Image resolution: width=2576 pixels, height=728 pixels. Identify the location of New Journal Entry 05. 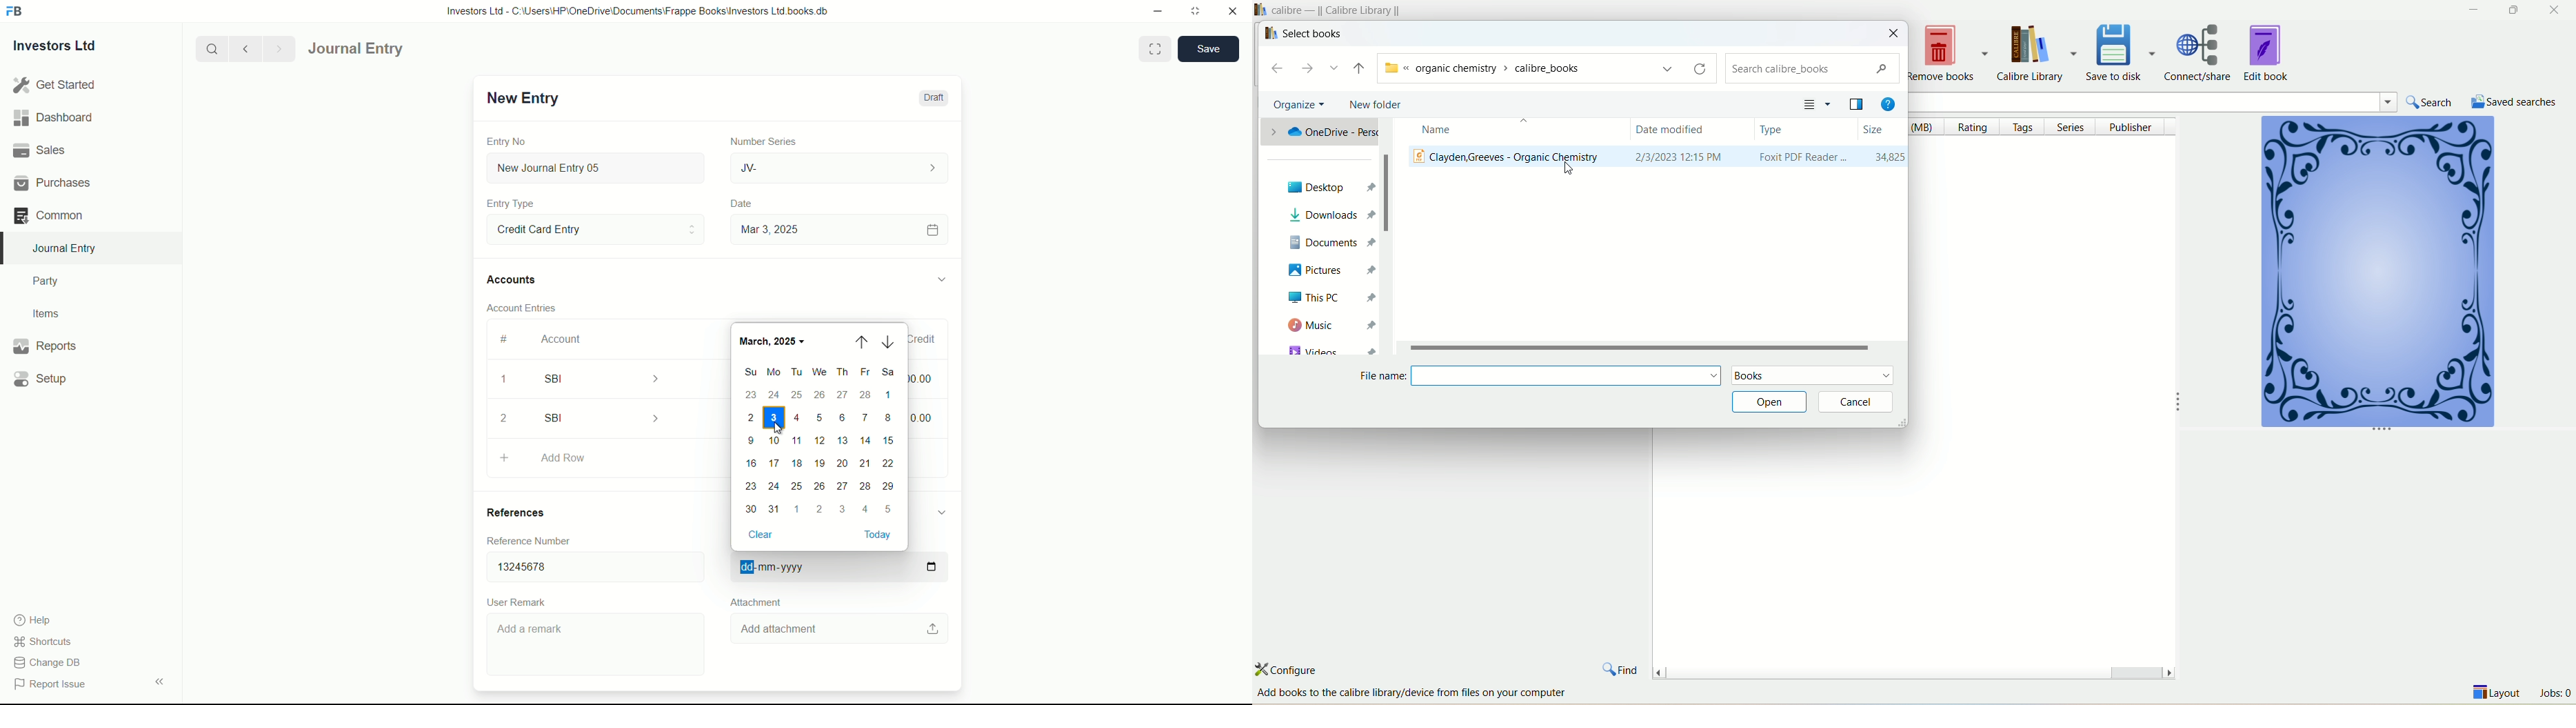
(598, 168).